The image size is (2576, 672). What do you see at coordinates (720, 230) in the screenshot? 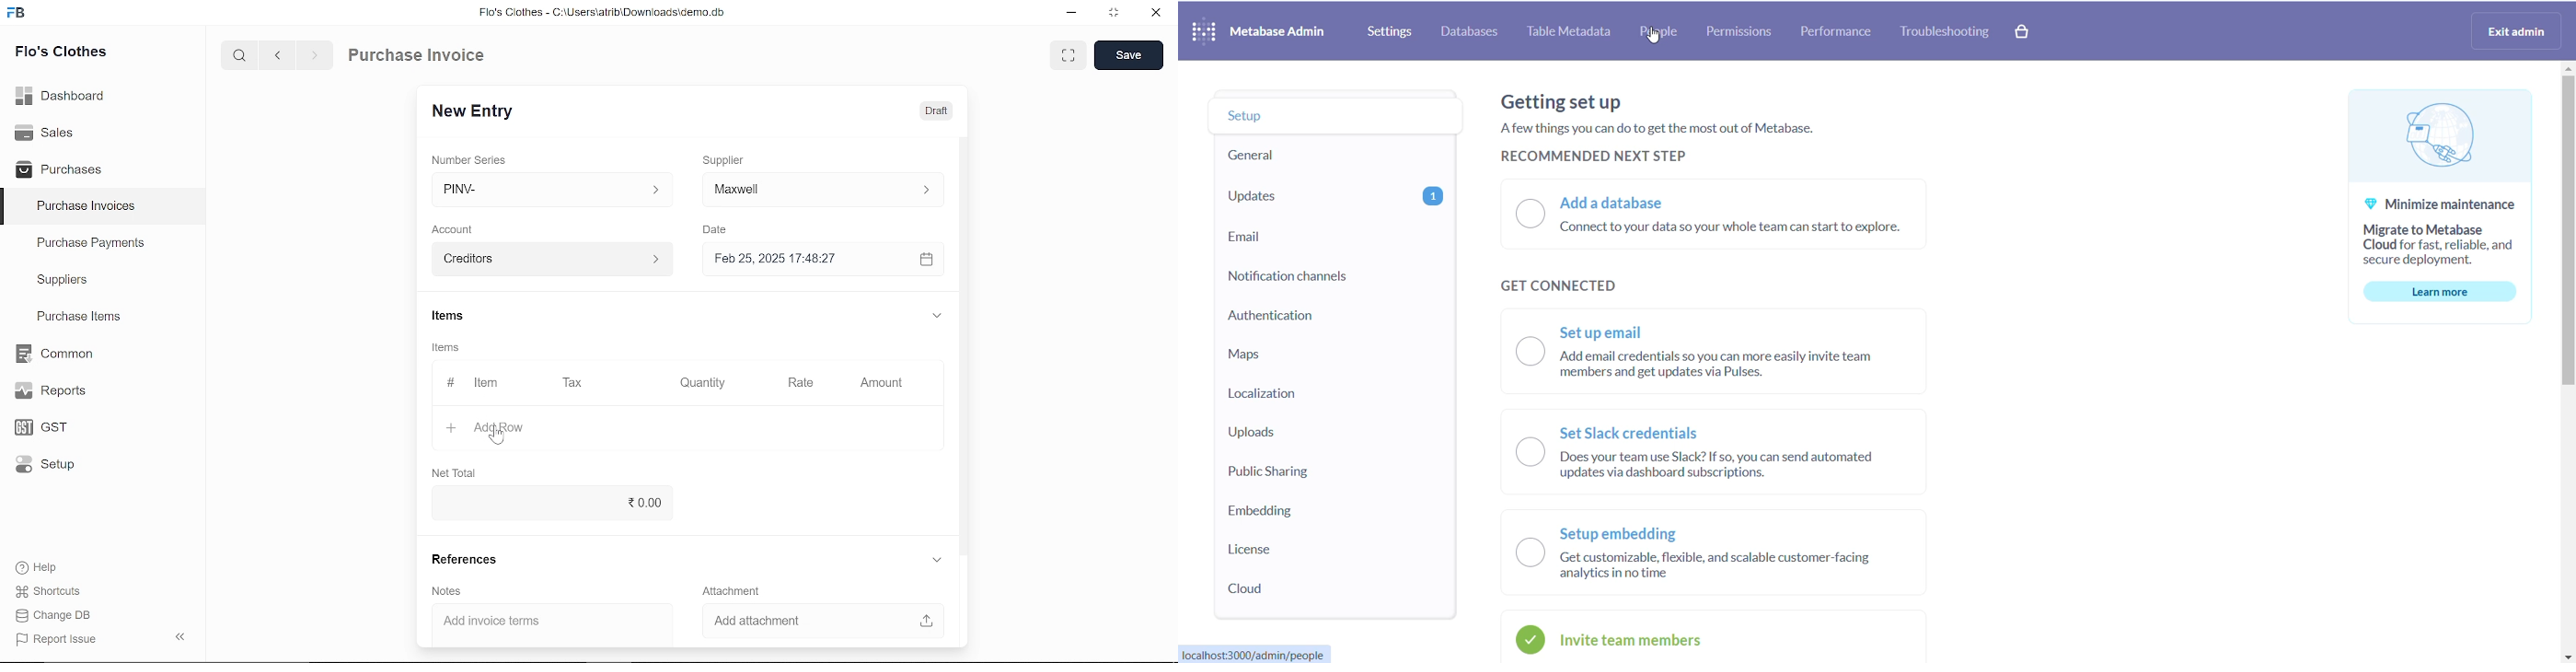
I see `Date` at bounding box center [720, 230].